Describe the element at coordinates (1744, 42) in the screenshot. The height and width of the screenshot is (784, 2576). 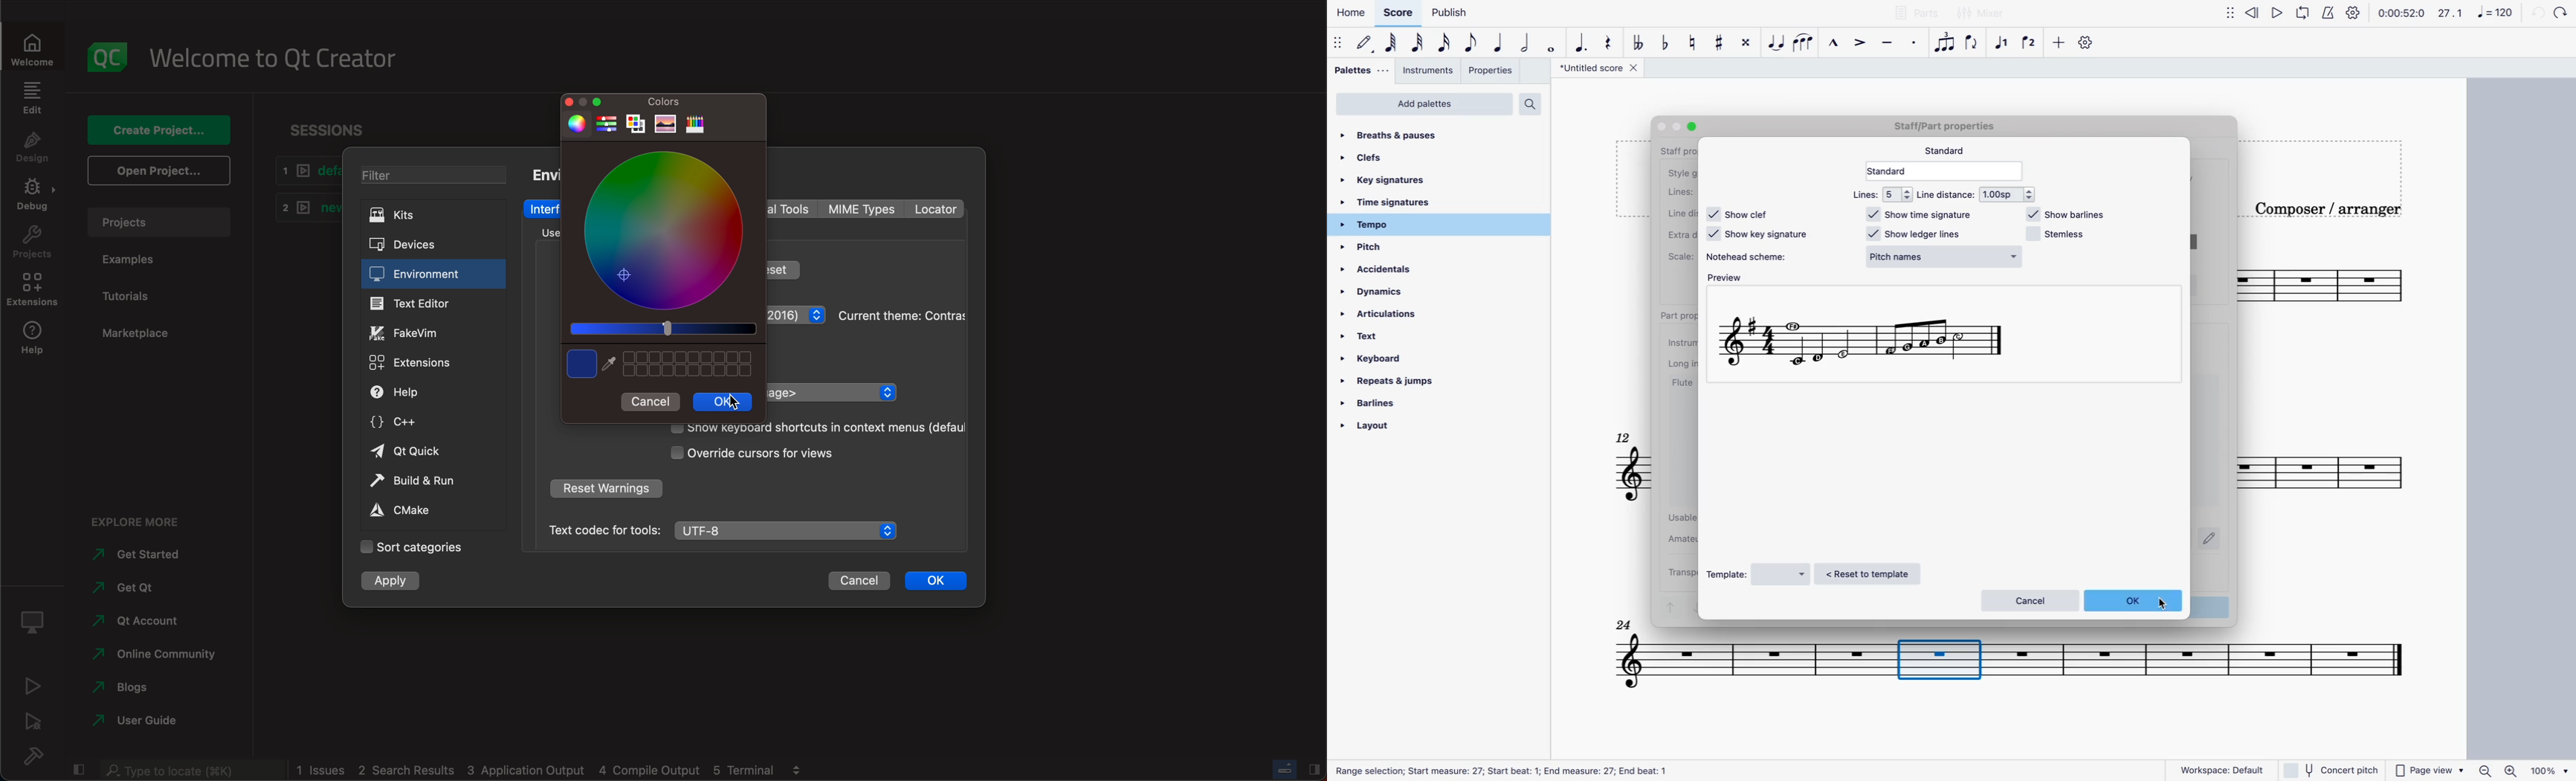
I see `toggle double sharp` at that location.